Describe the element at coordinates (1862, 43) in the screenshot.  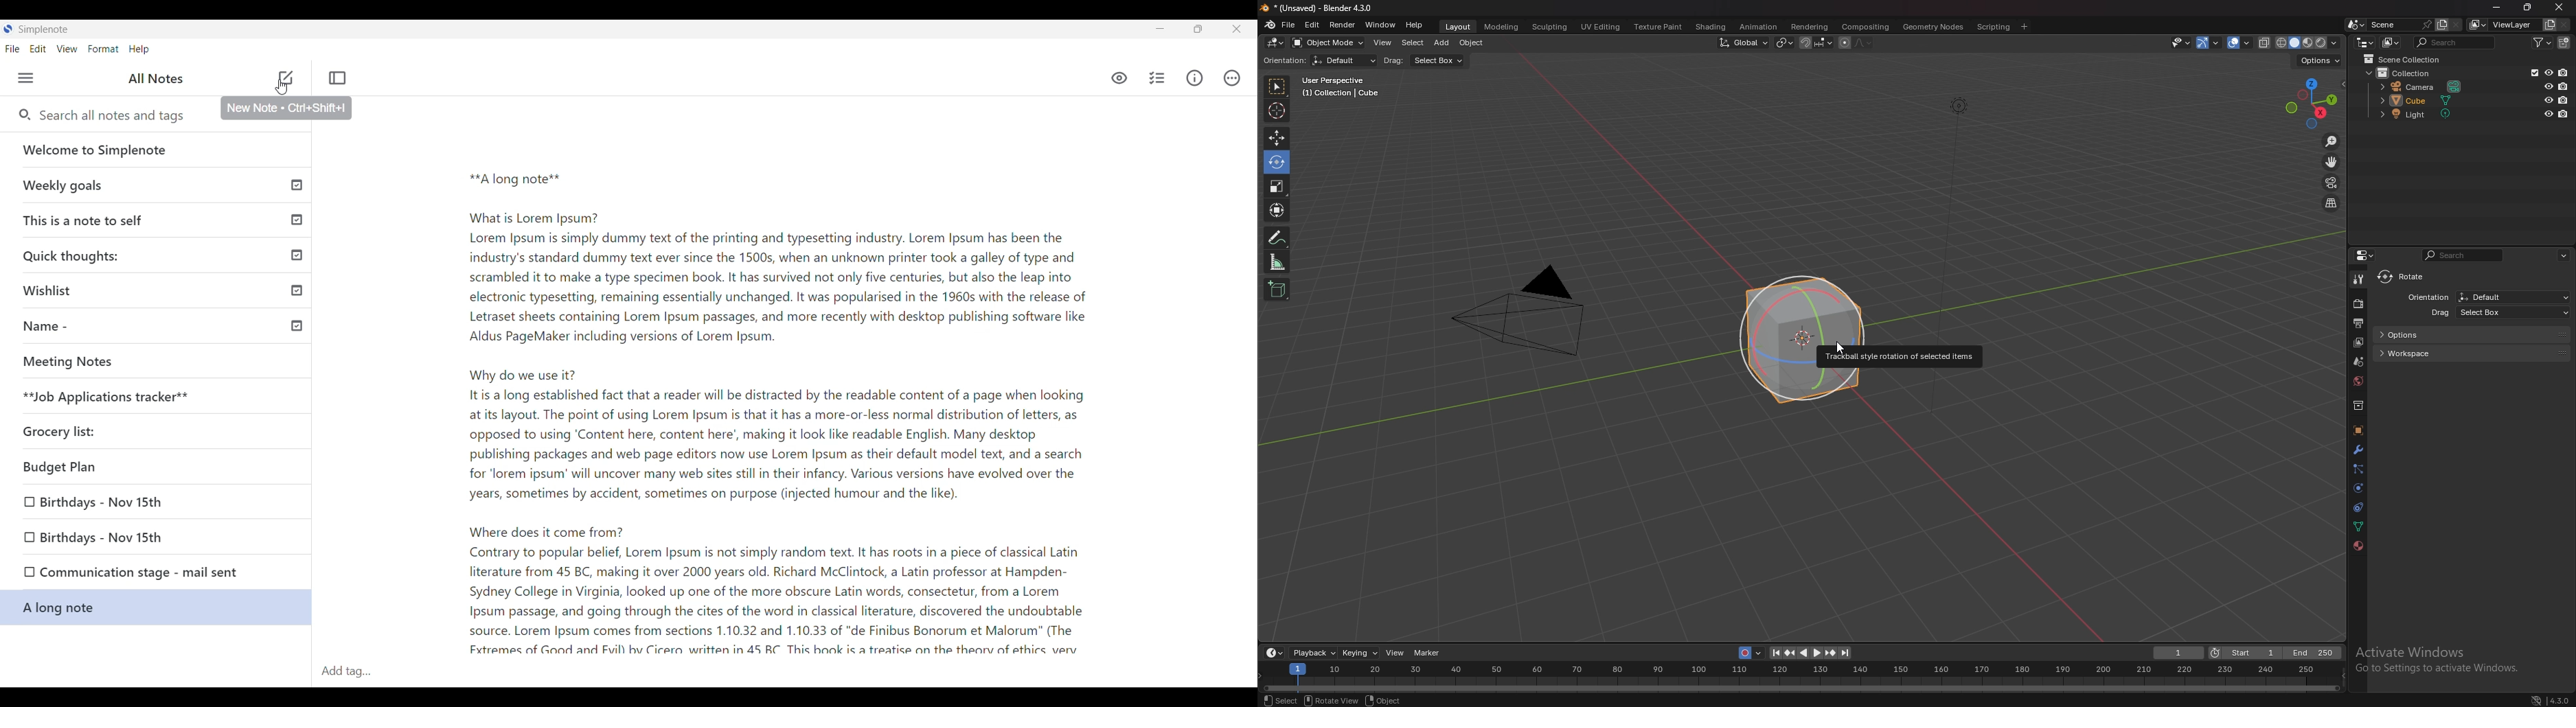
I see `proportional editing falloff` at that location.